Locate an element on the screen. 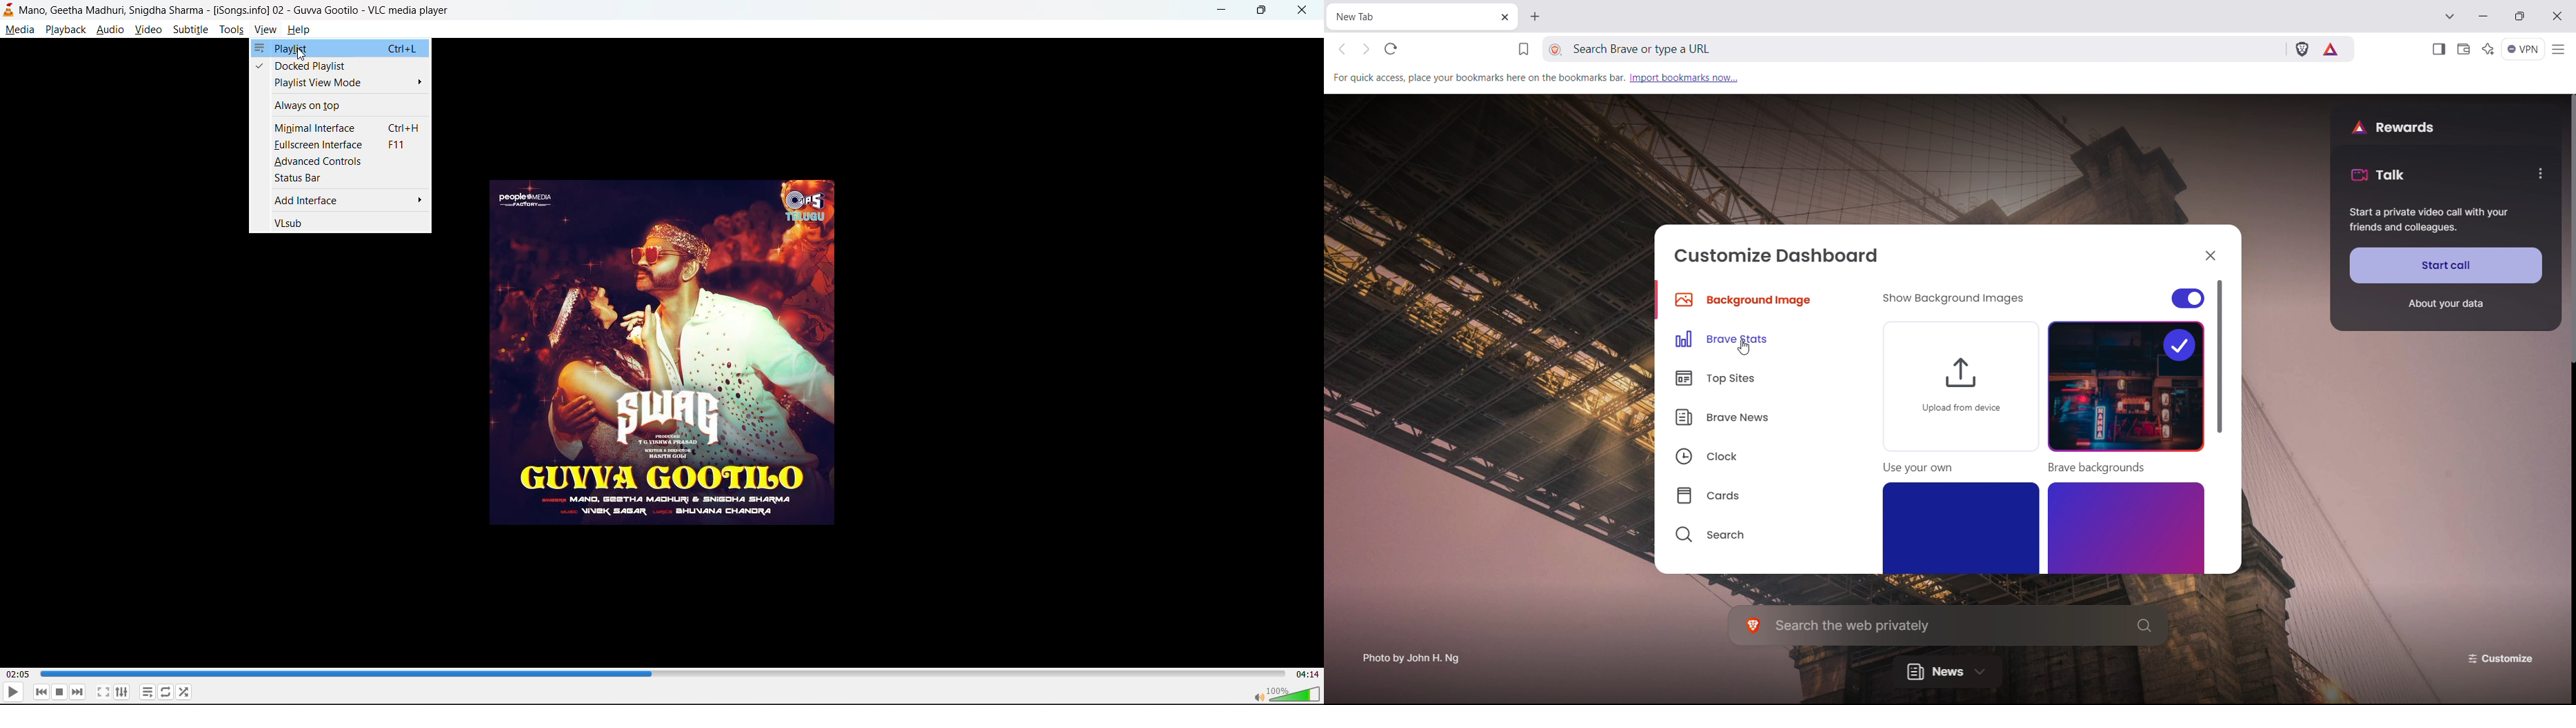  brave news is located at coordinates (1760, 415).